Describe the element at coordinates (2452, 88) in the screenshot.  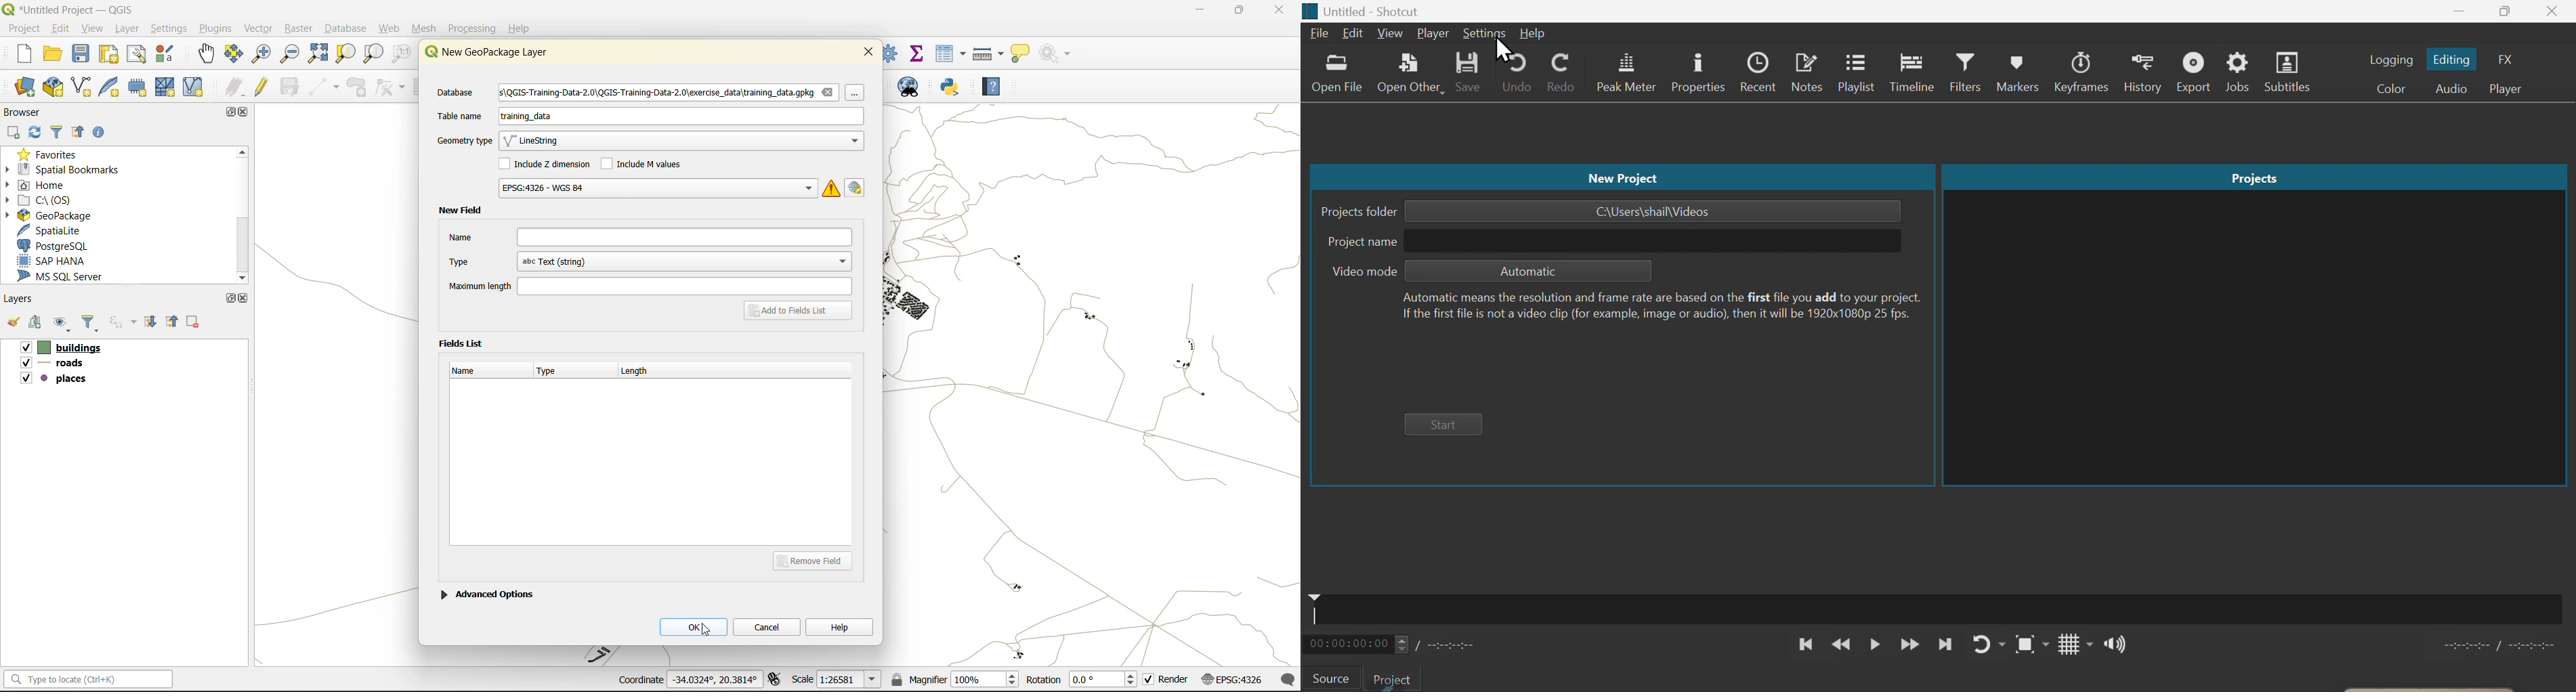
I see `Audio` at that location.